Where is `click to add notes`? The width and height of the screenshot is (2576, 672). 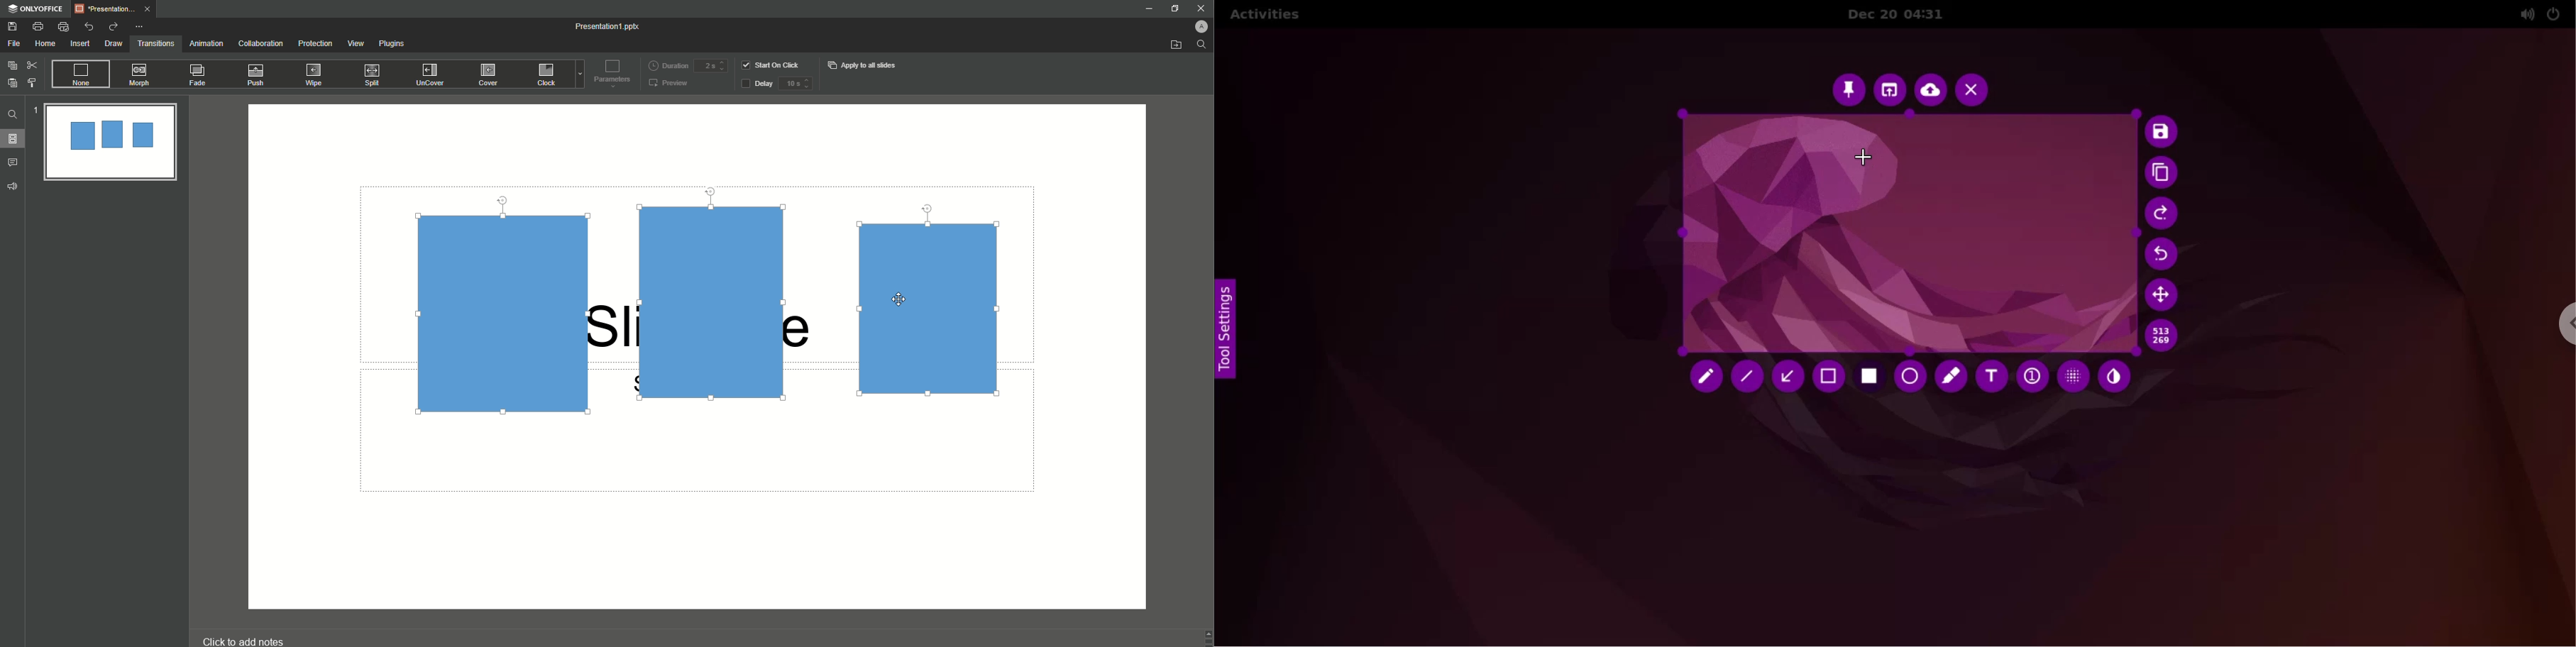 click to add notes is located at coordinates (255, 635).